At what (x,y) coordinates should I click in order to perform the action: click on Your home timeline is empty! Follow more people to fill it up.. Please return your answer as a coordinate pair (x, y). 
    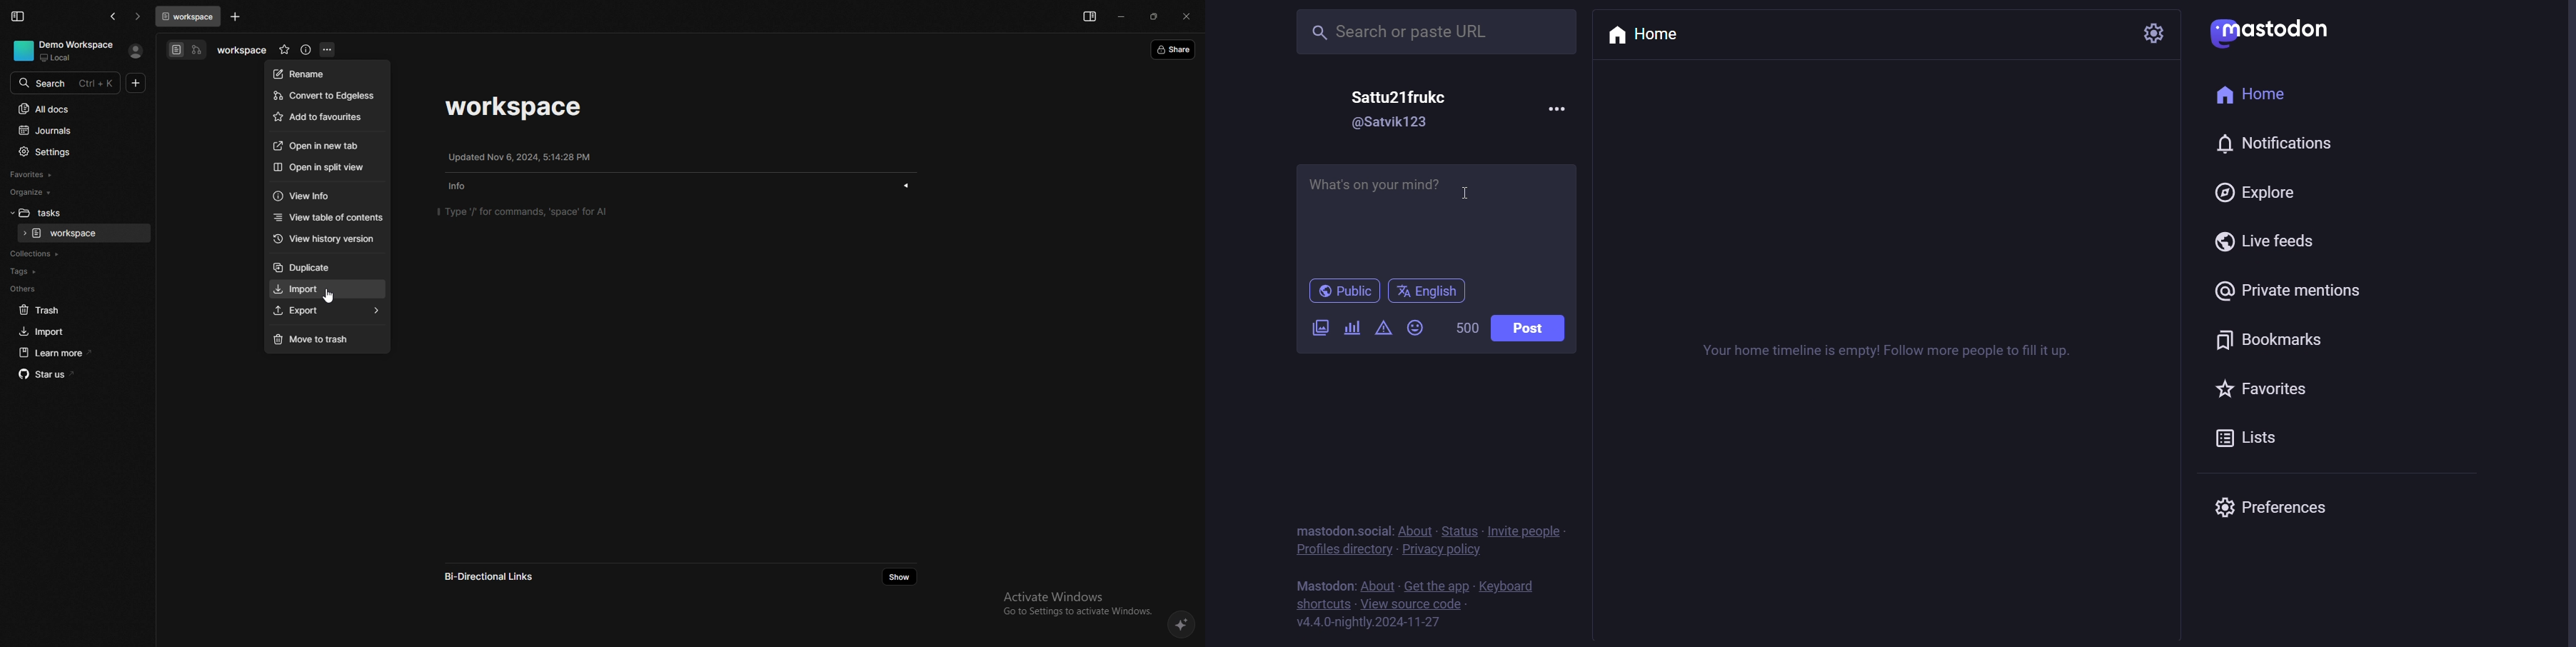
    Looking at the image, I should click on (1884, 351).